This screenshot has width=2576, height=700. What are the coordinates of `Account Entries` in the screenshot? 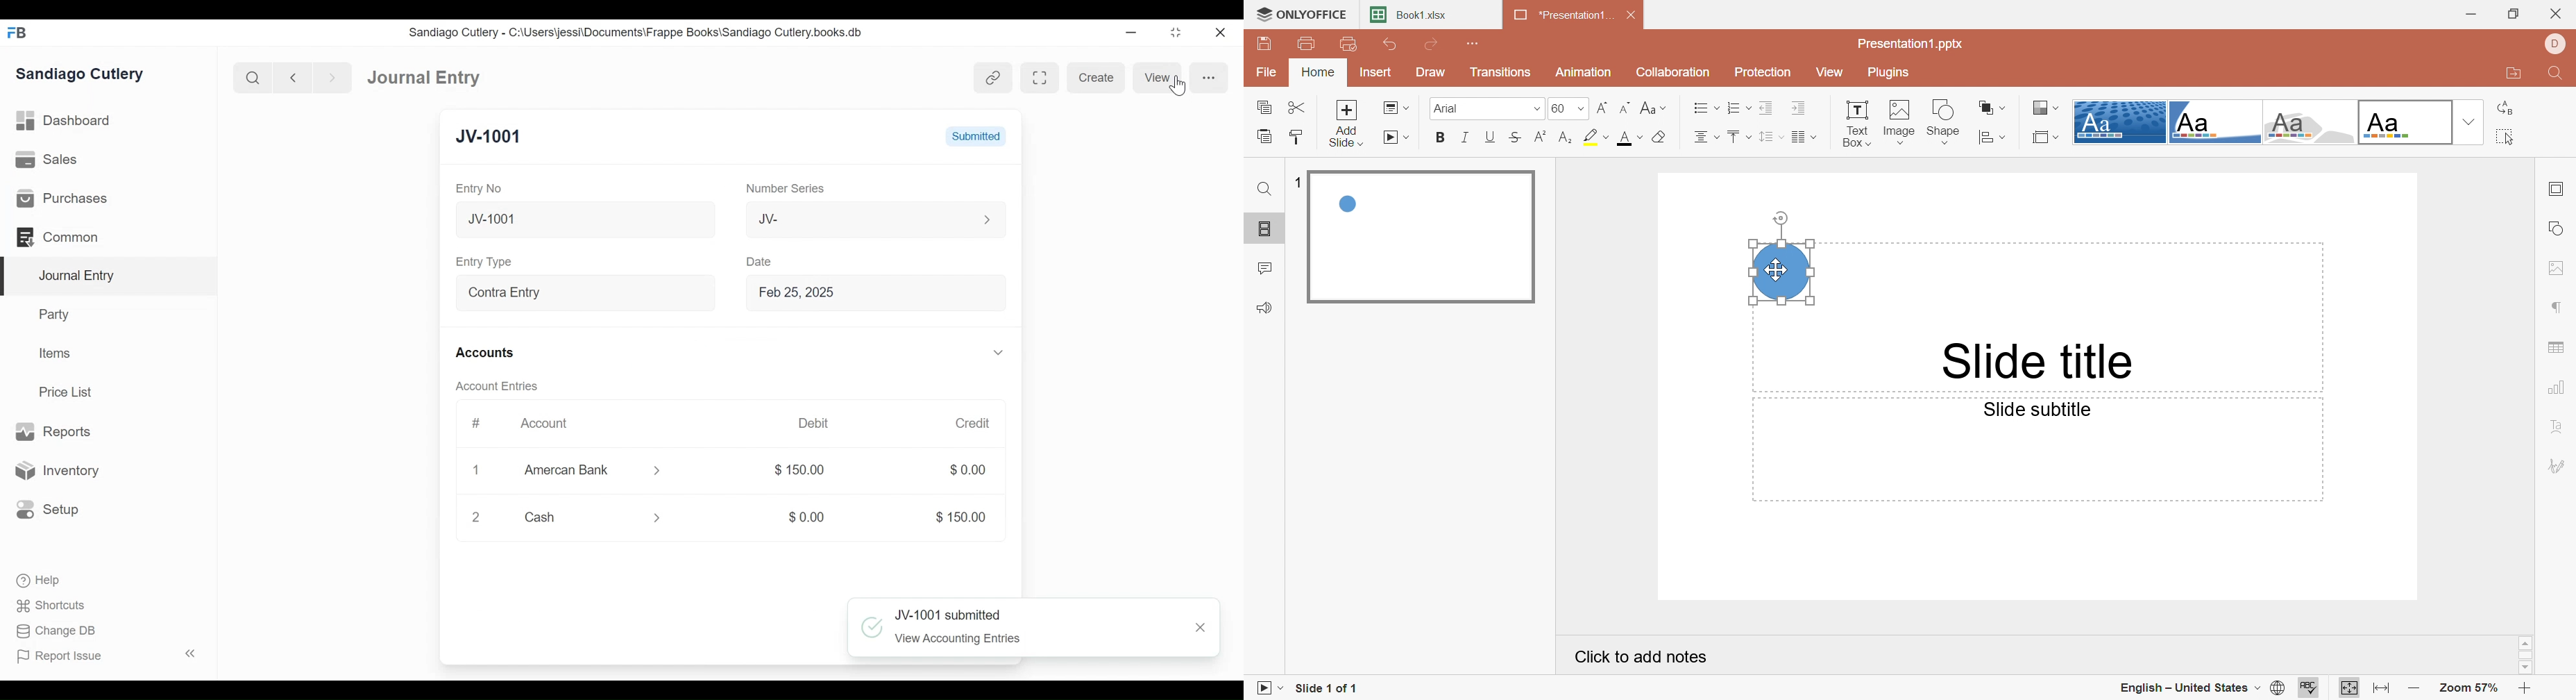 It's located at (500, 386).